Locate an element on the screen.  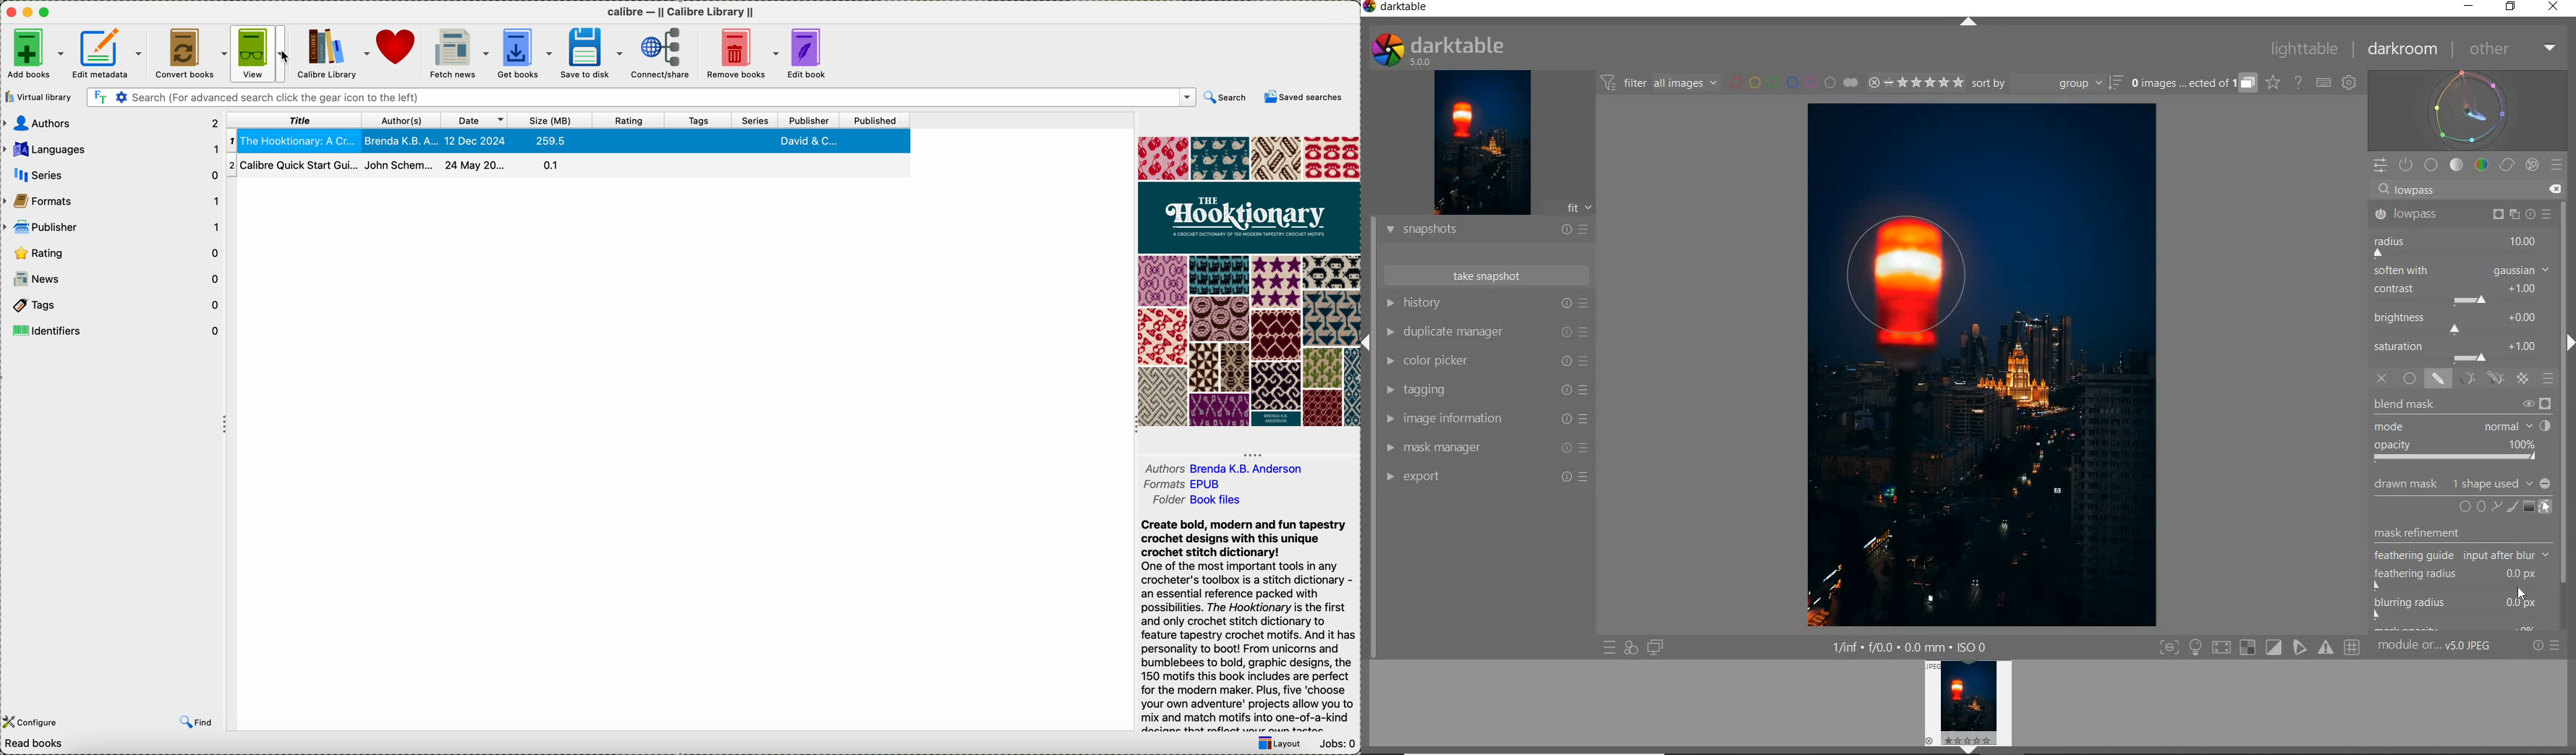
publisher is located at coordinates (114, 227).